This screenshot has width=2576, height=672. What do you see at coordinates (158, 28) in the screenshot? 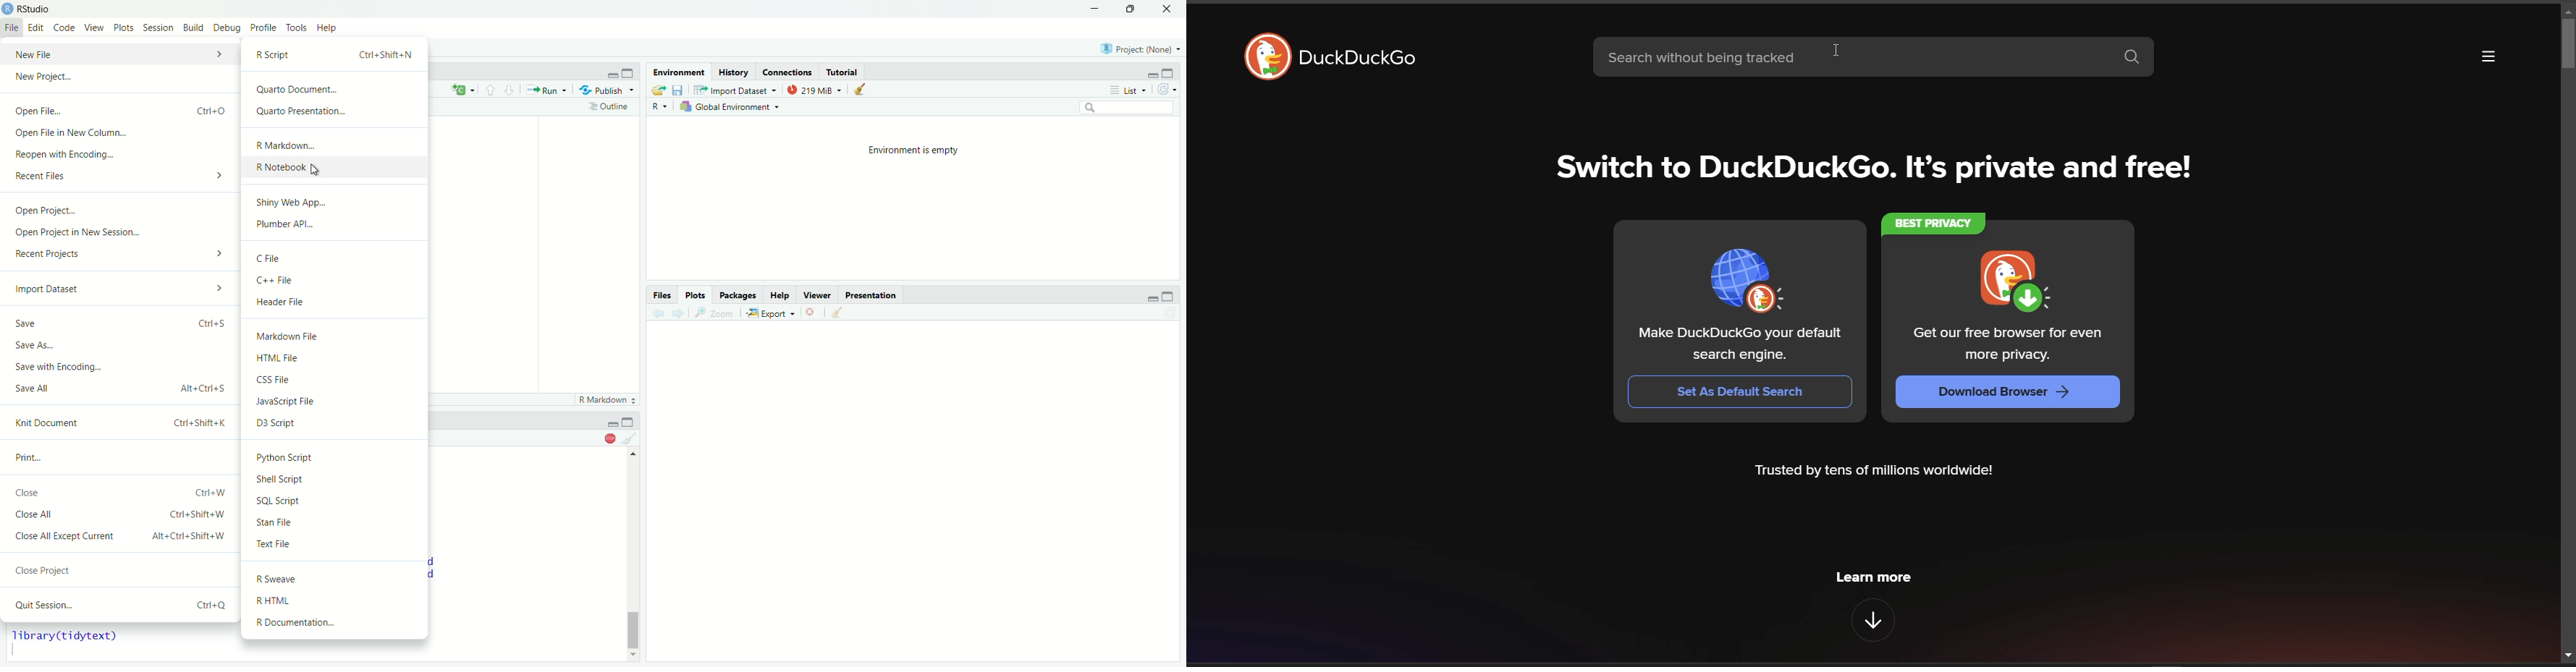
I see `Session` at bounding box center [158, 28].